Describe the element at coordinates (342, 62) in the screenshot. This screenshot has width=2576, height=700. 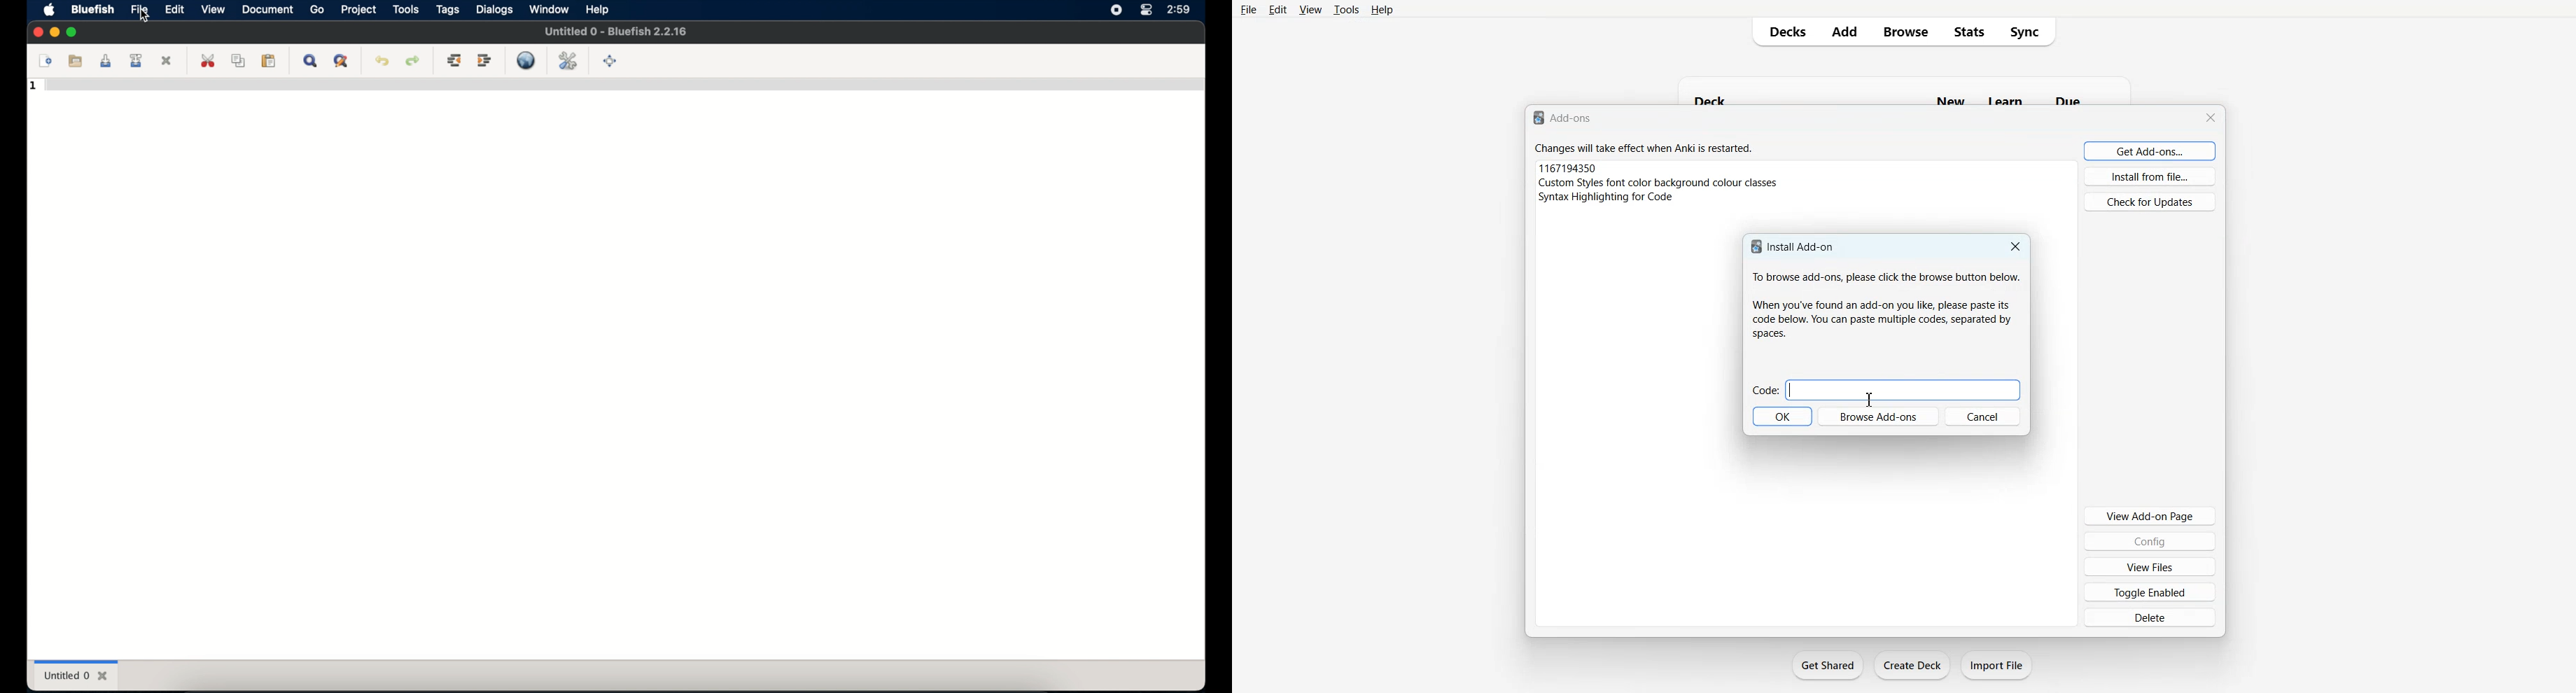
I see `advanced find and replace` at that location.